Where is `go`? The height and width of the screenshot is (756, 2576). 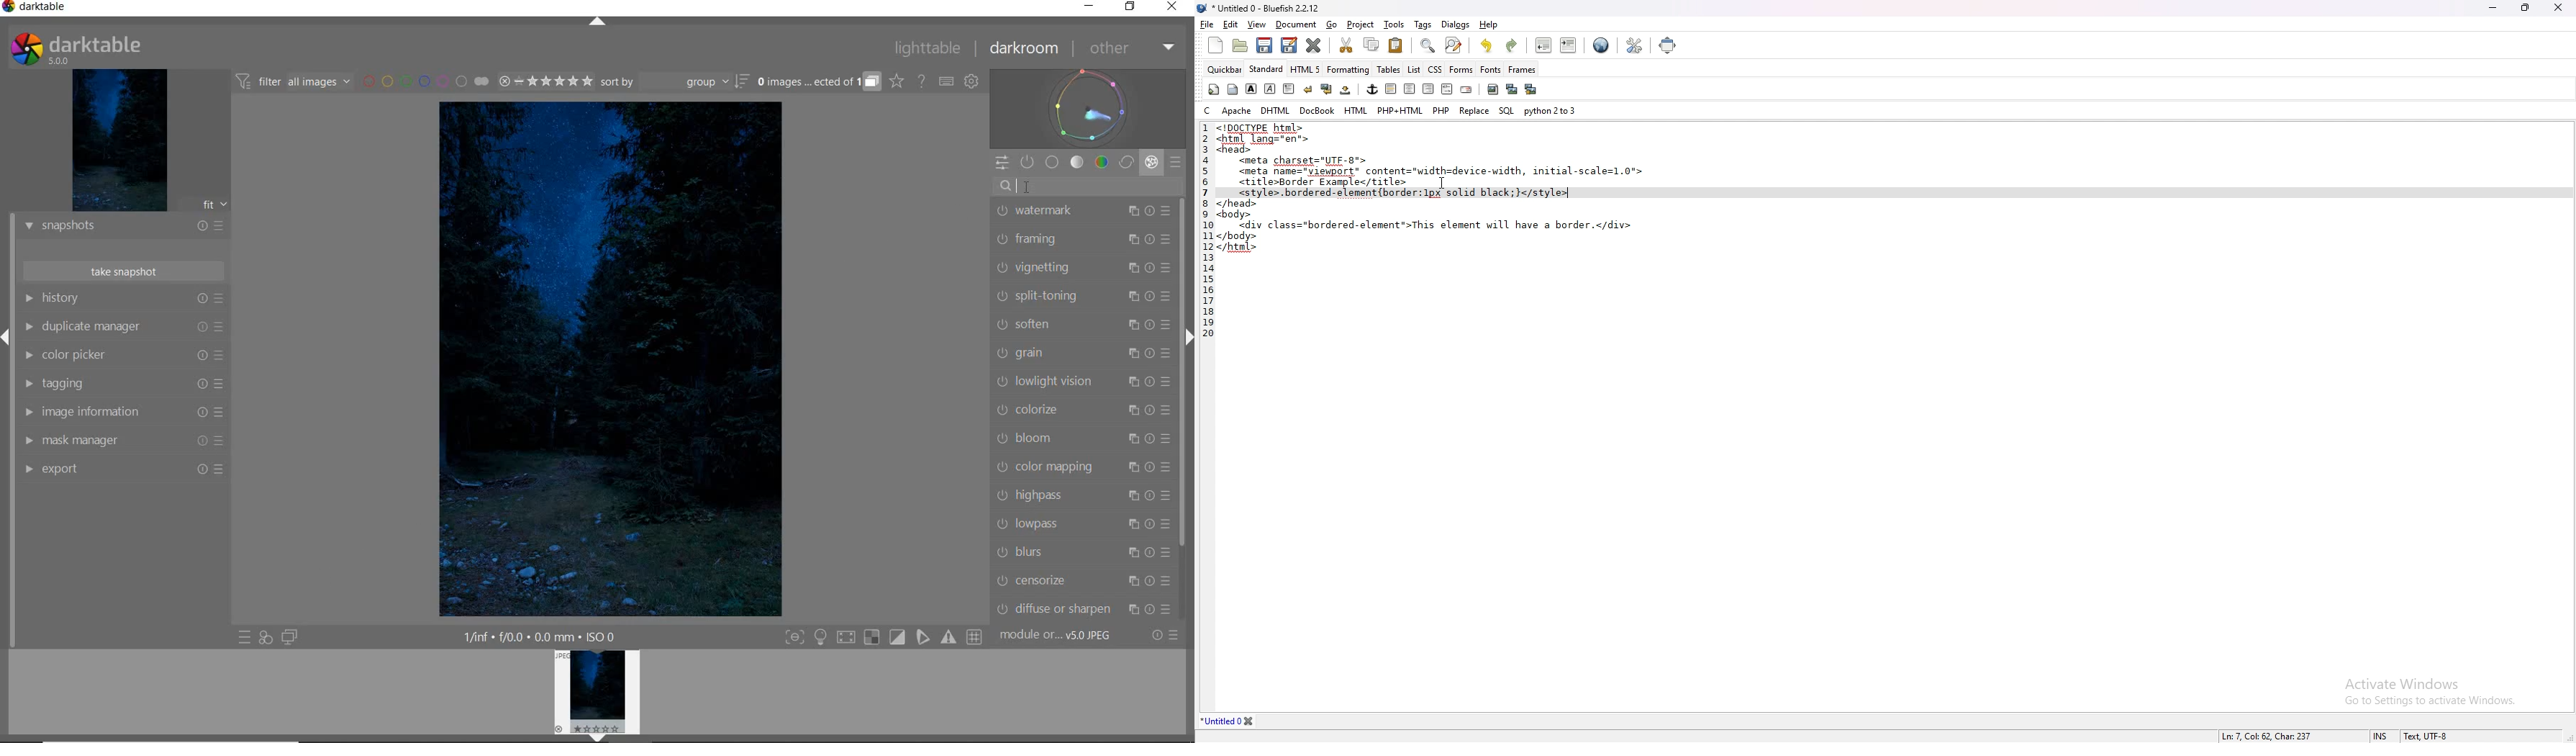 go is located at coordinates (1331, 24).